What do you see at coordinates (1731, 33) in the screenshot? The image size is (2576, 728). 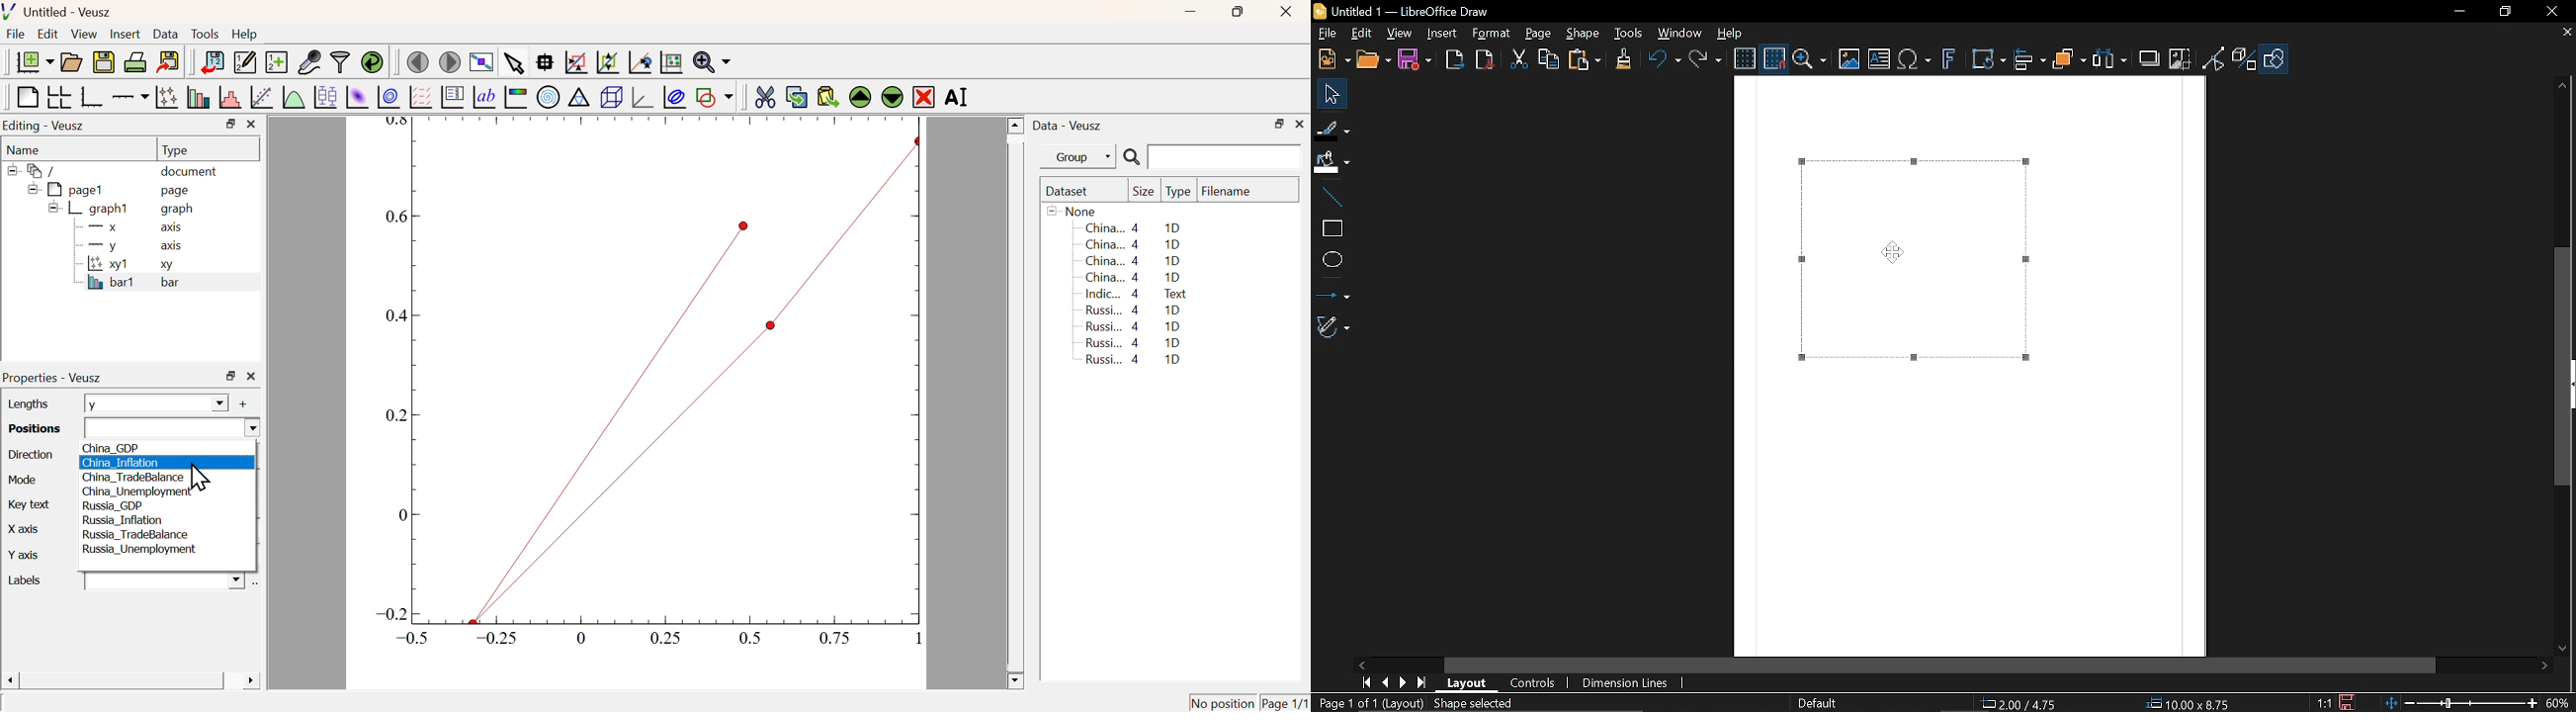 I see `Help` at bounding box center [1731, 33].